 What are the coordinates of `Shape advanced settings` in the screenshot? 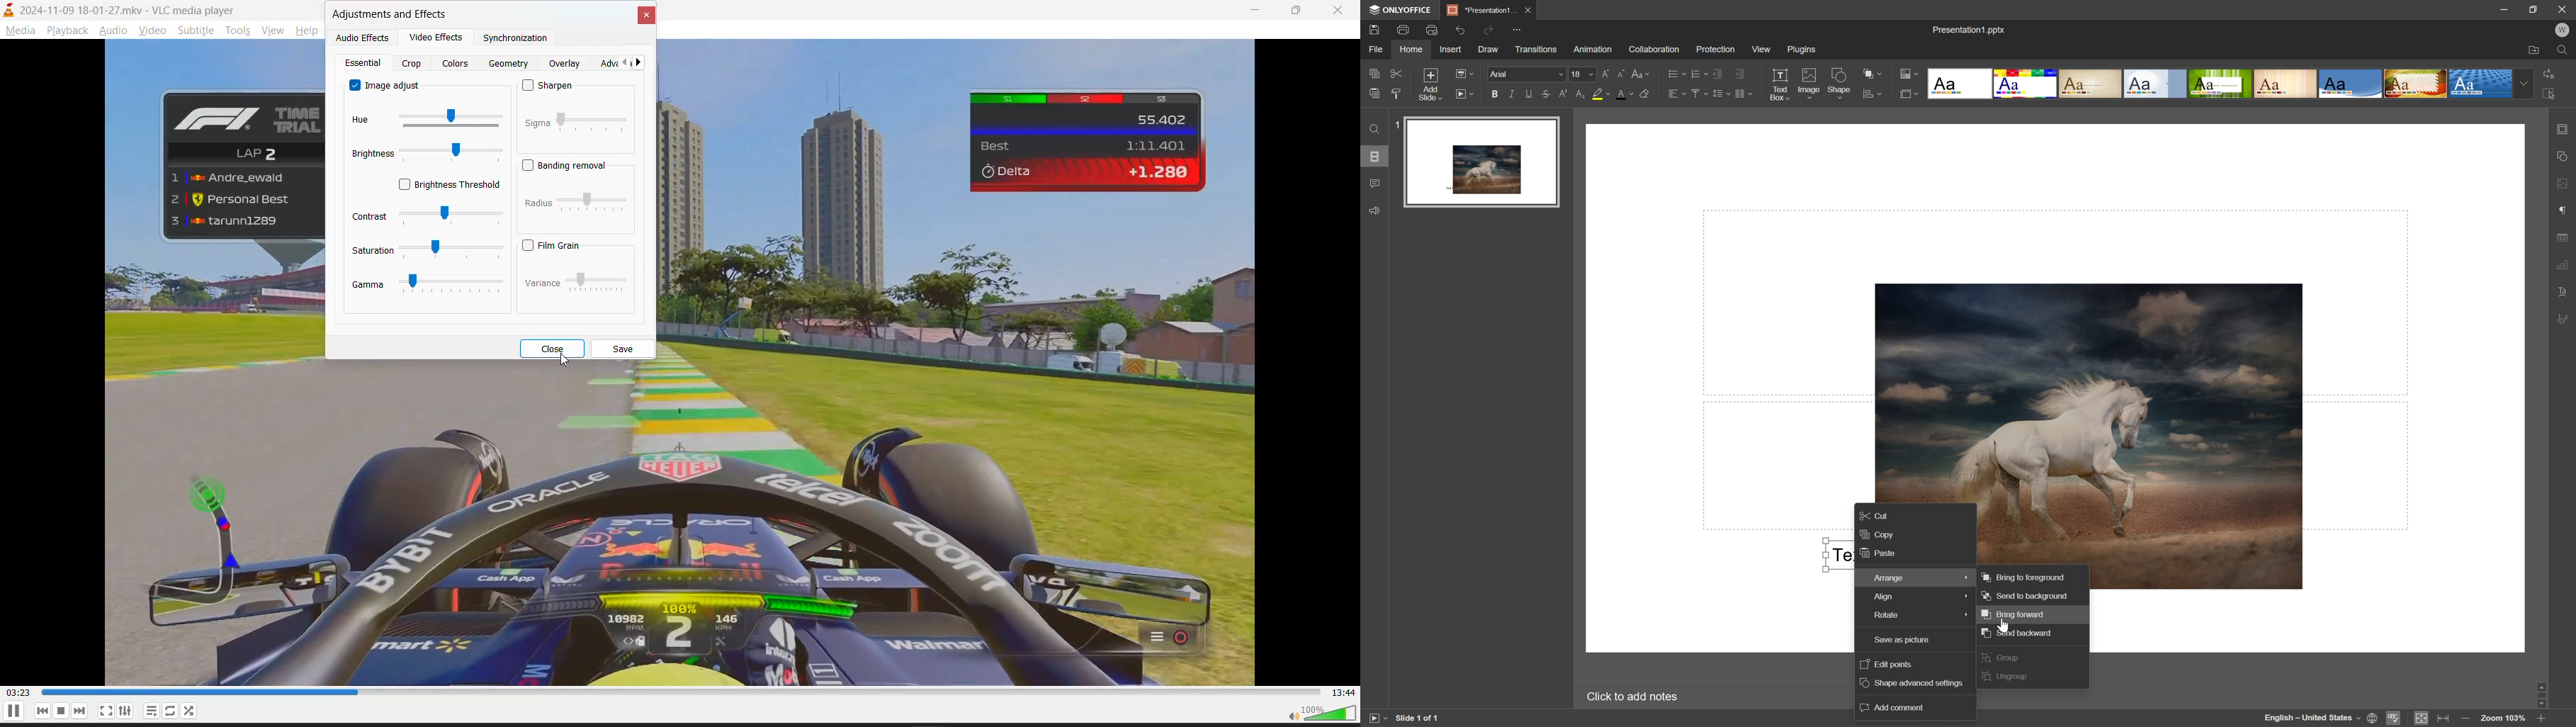 It's located at (1915, 683).